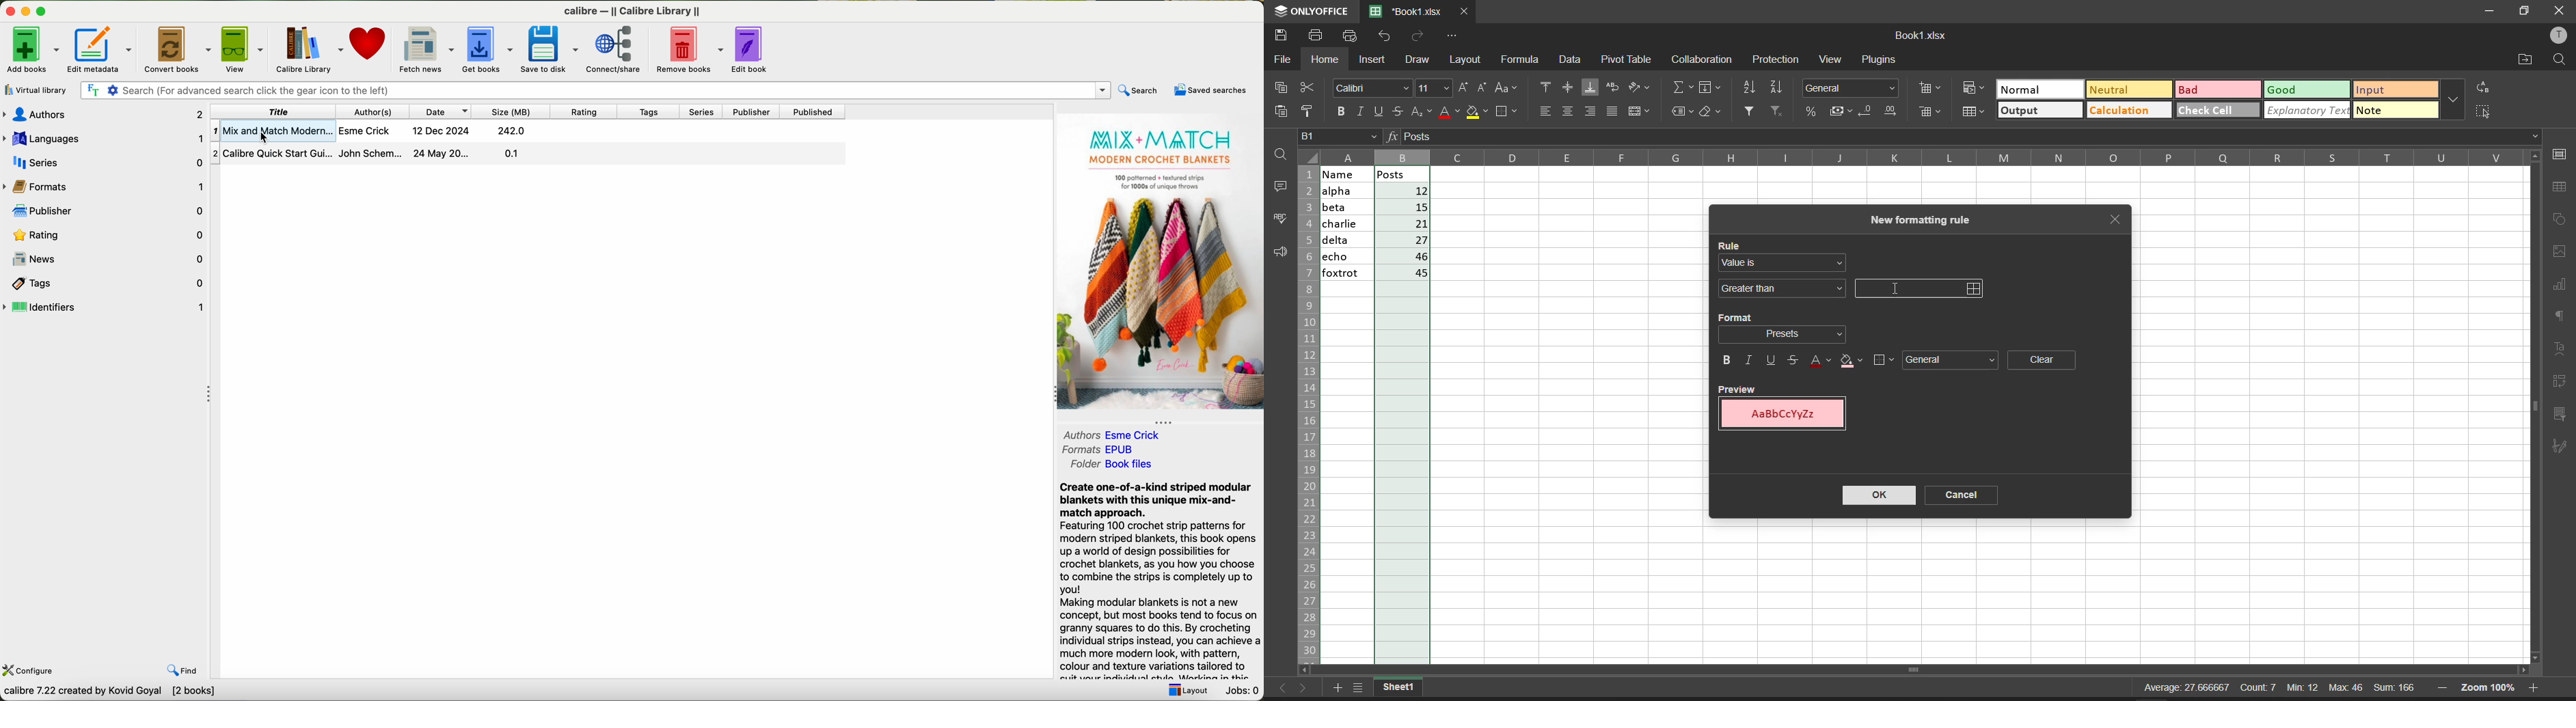 Image resolution: width=2576 pixels, height=728 pixels. What do you see at coordinates (1831, 59) in the screenshot?
I see `view` at bounding box center [1831, 59].